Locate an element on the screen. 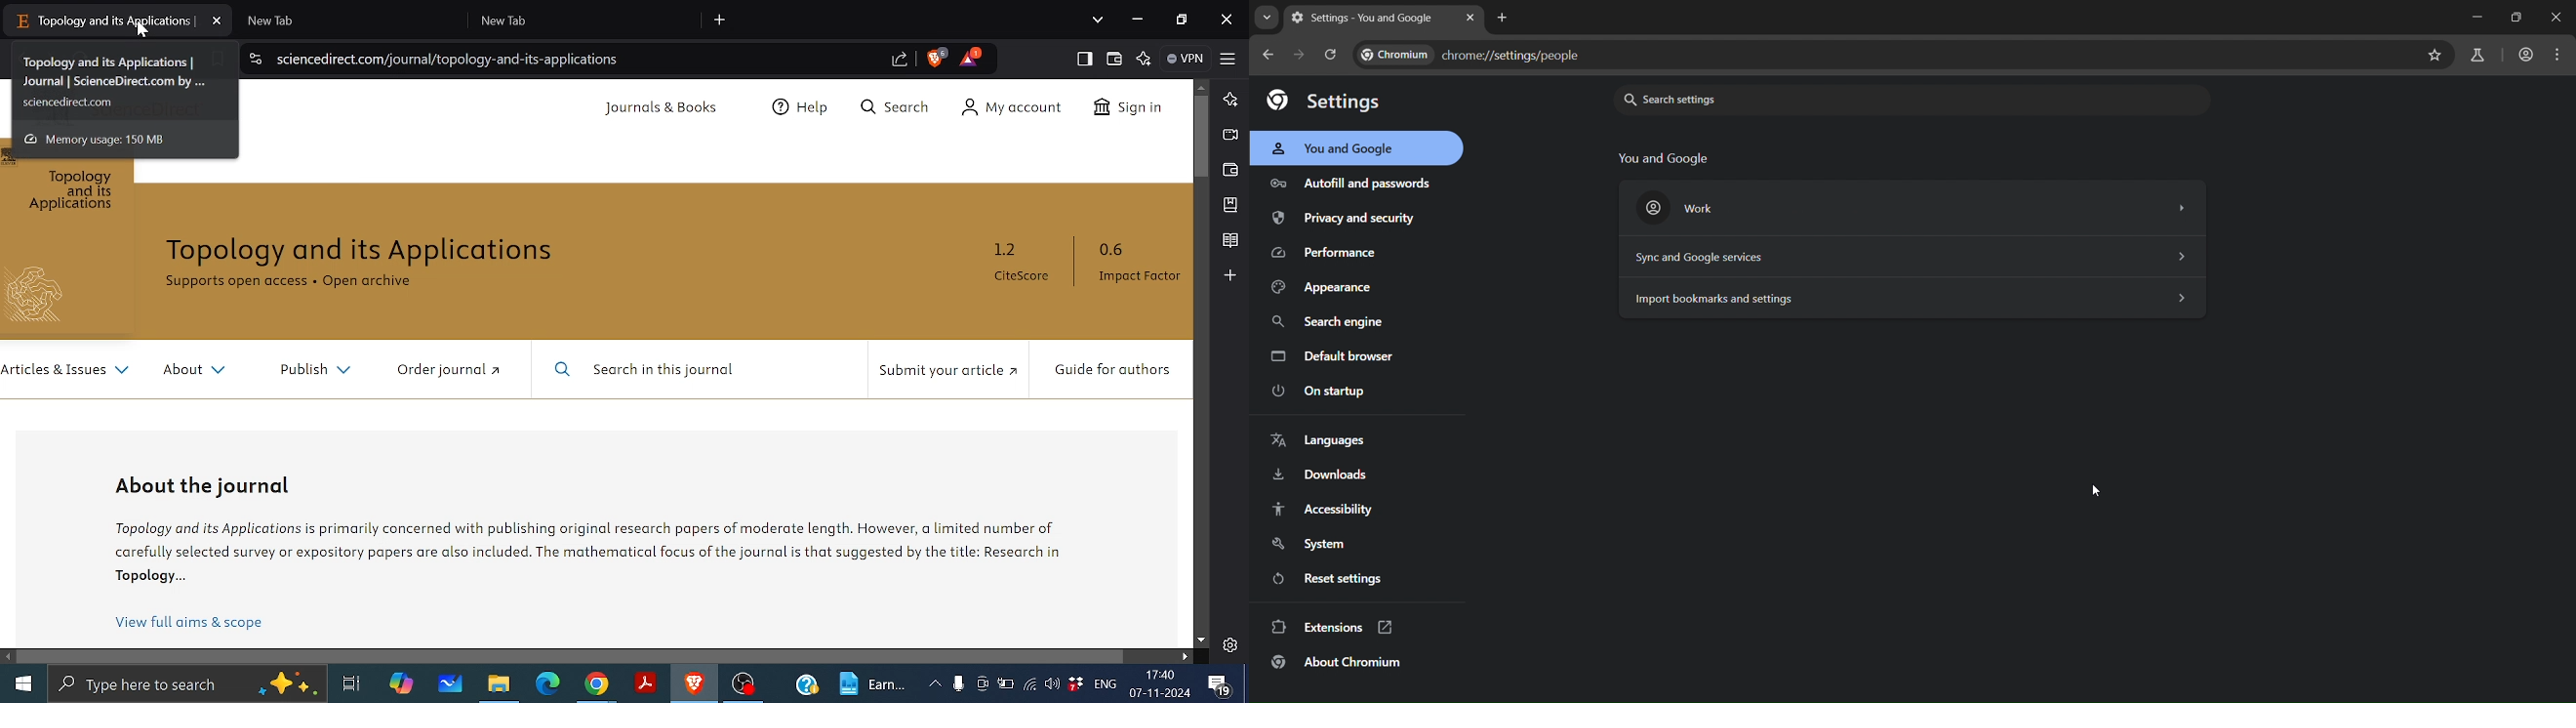 The width and height of the screenshot is (2576, 728). Vertical scroll bar is located at coordinates (1201, 137).